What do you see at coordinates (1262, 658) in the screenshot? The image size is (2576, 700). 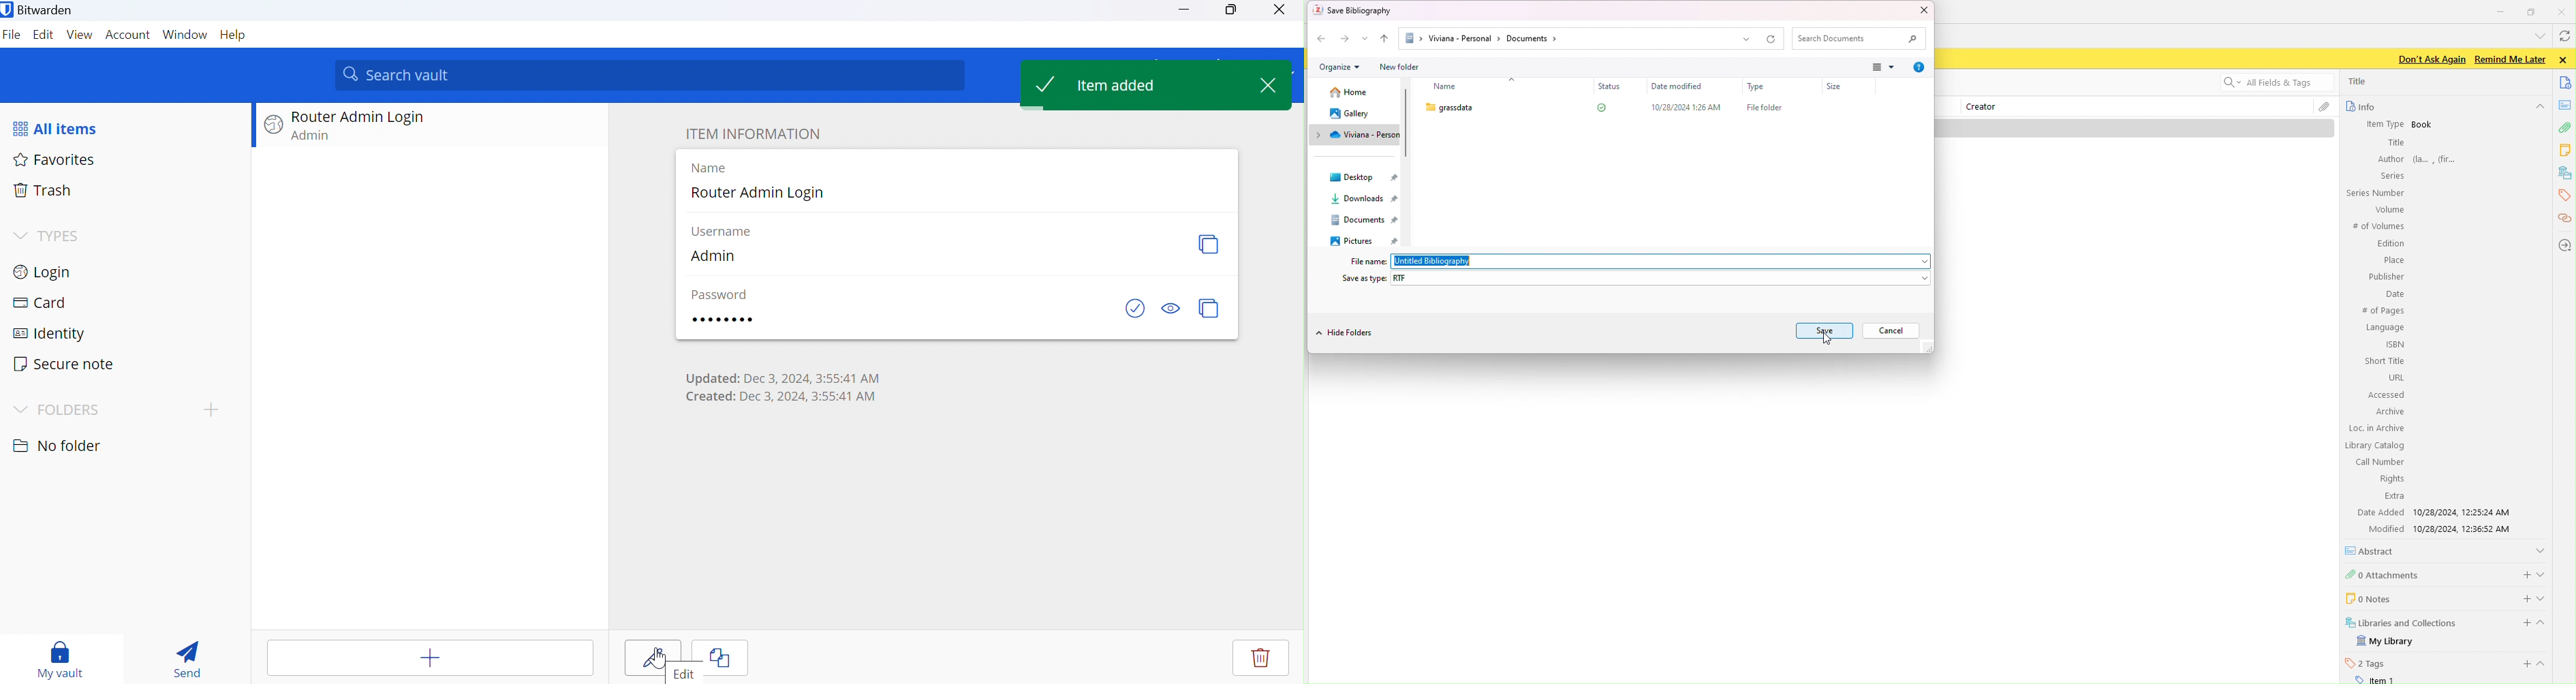 I see `Delete` at bounding box center [1262, 658].